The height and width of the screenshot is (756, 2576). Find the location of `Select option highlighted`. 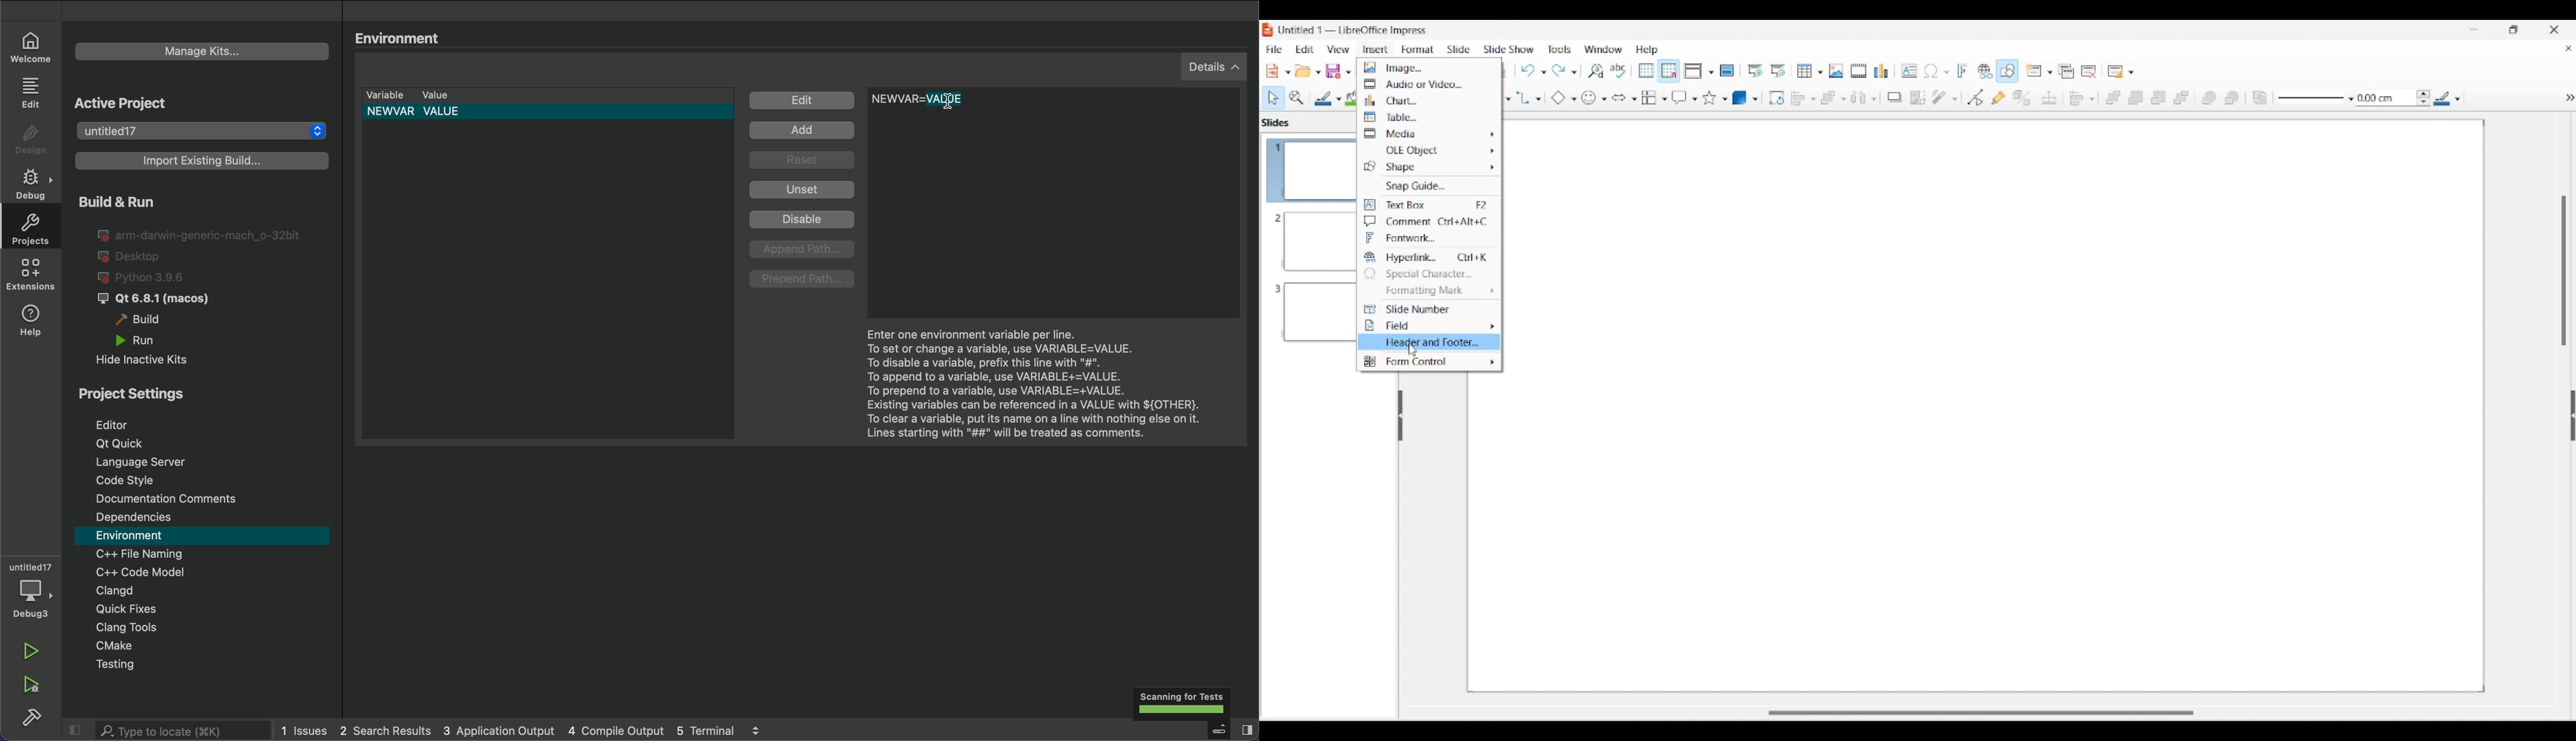

Select option highlighted is located at coordinates (1273, 98).